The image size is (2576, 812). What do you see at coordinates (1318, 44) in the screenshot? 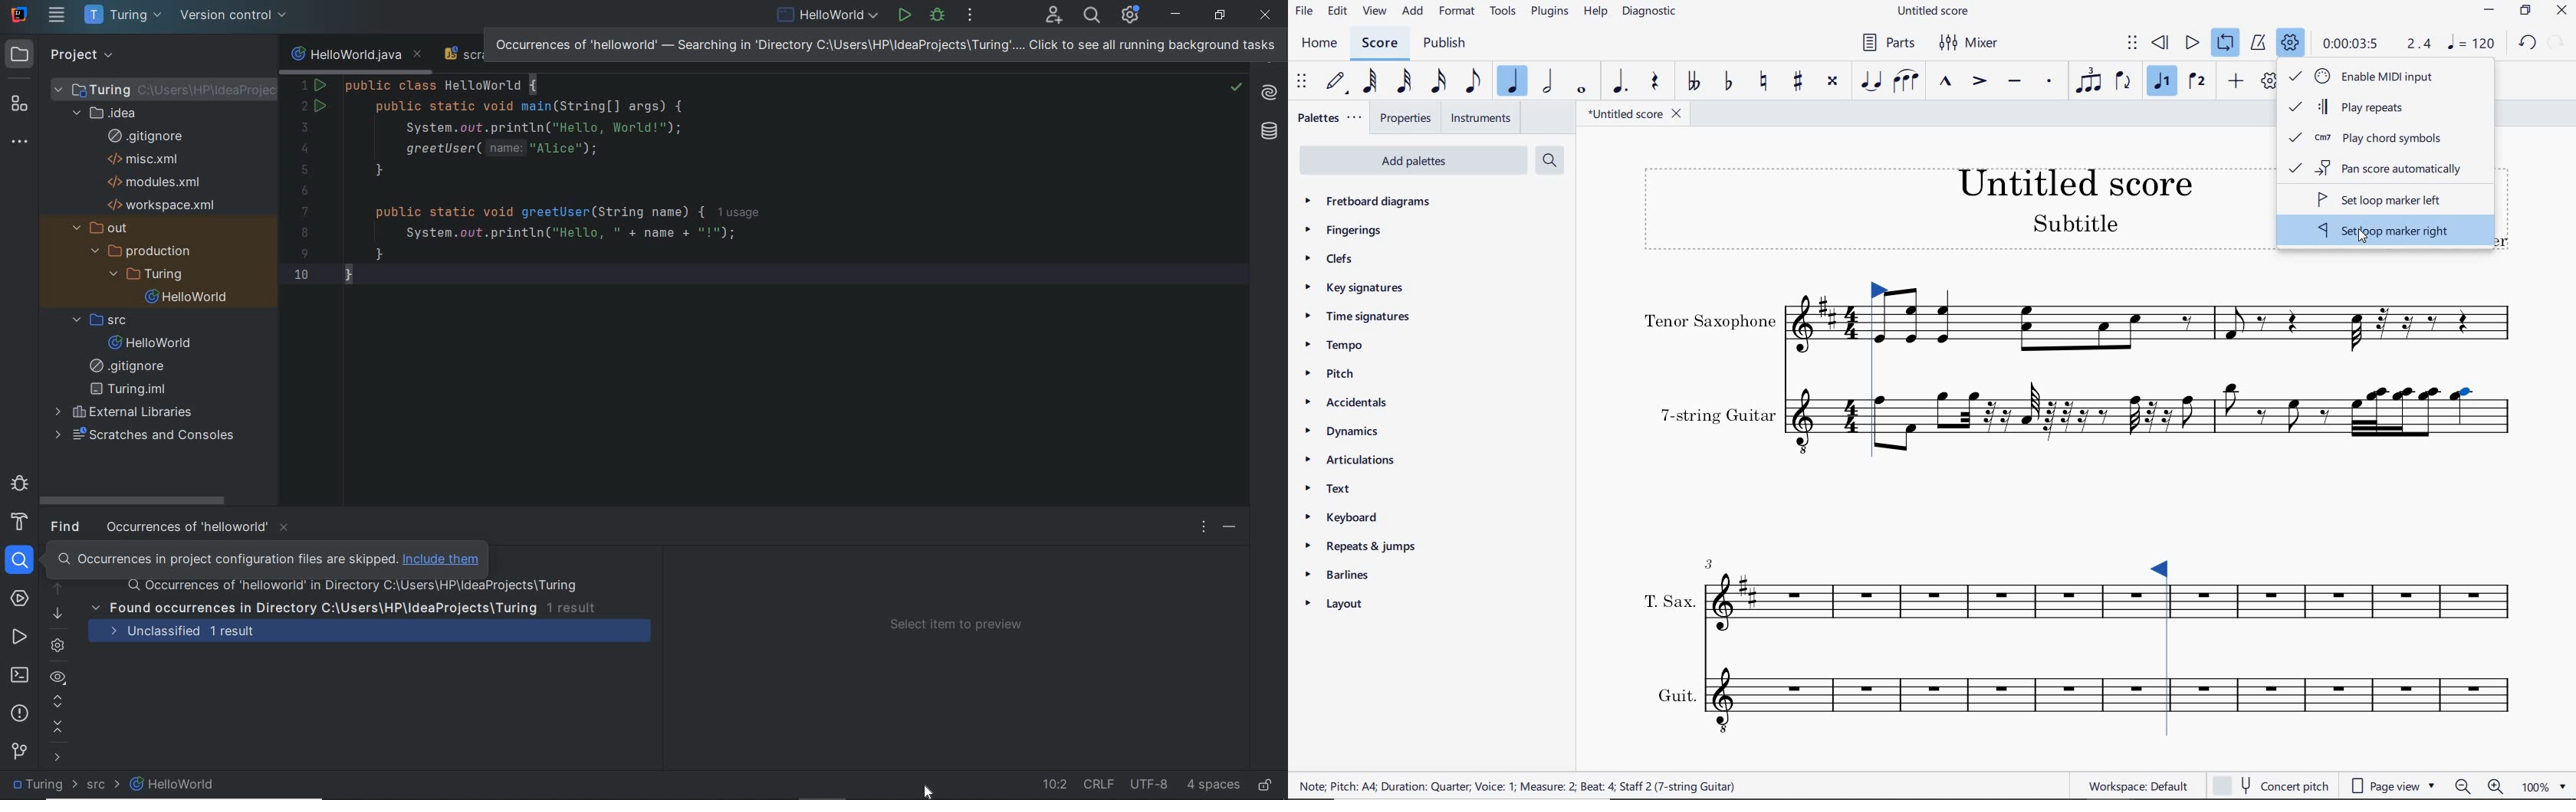
I see `HOME` at bounding box center [1318, 44].